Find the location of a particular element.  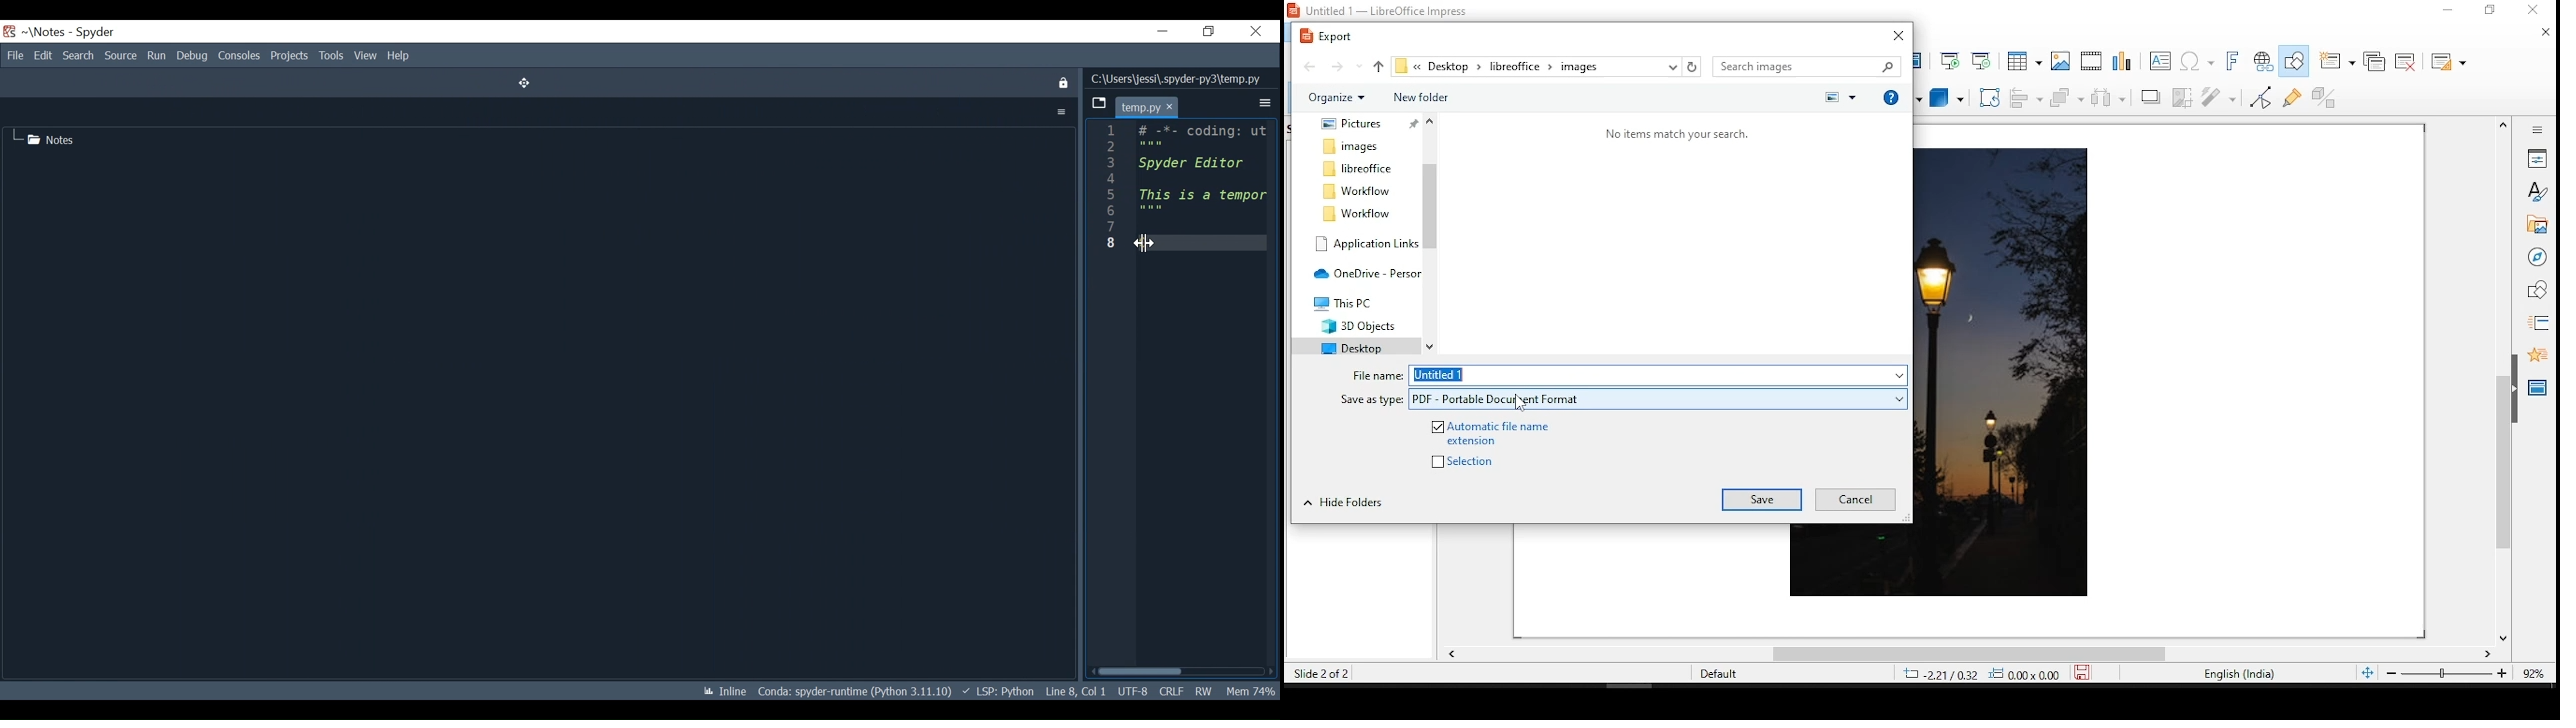

slide transition is located at coordinates (2541, 324).